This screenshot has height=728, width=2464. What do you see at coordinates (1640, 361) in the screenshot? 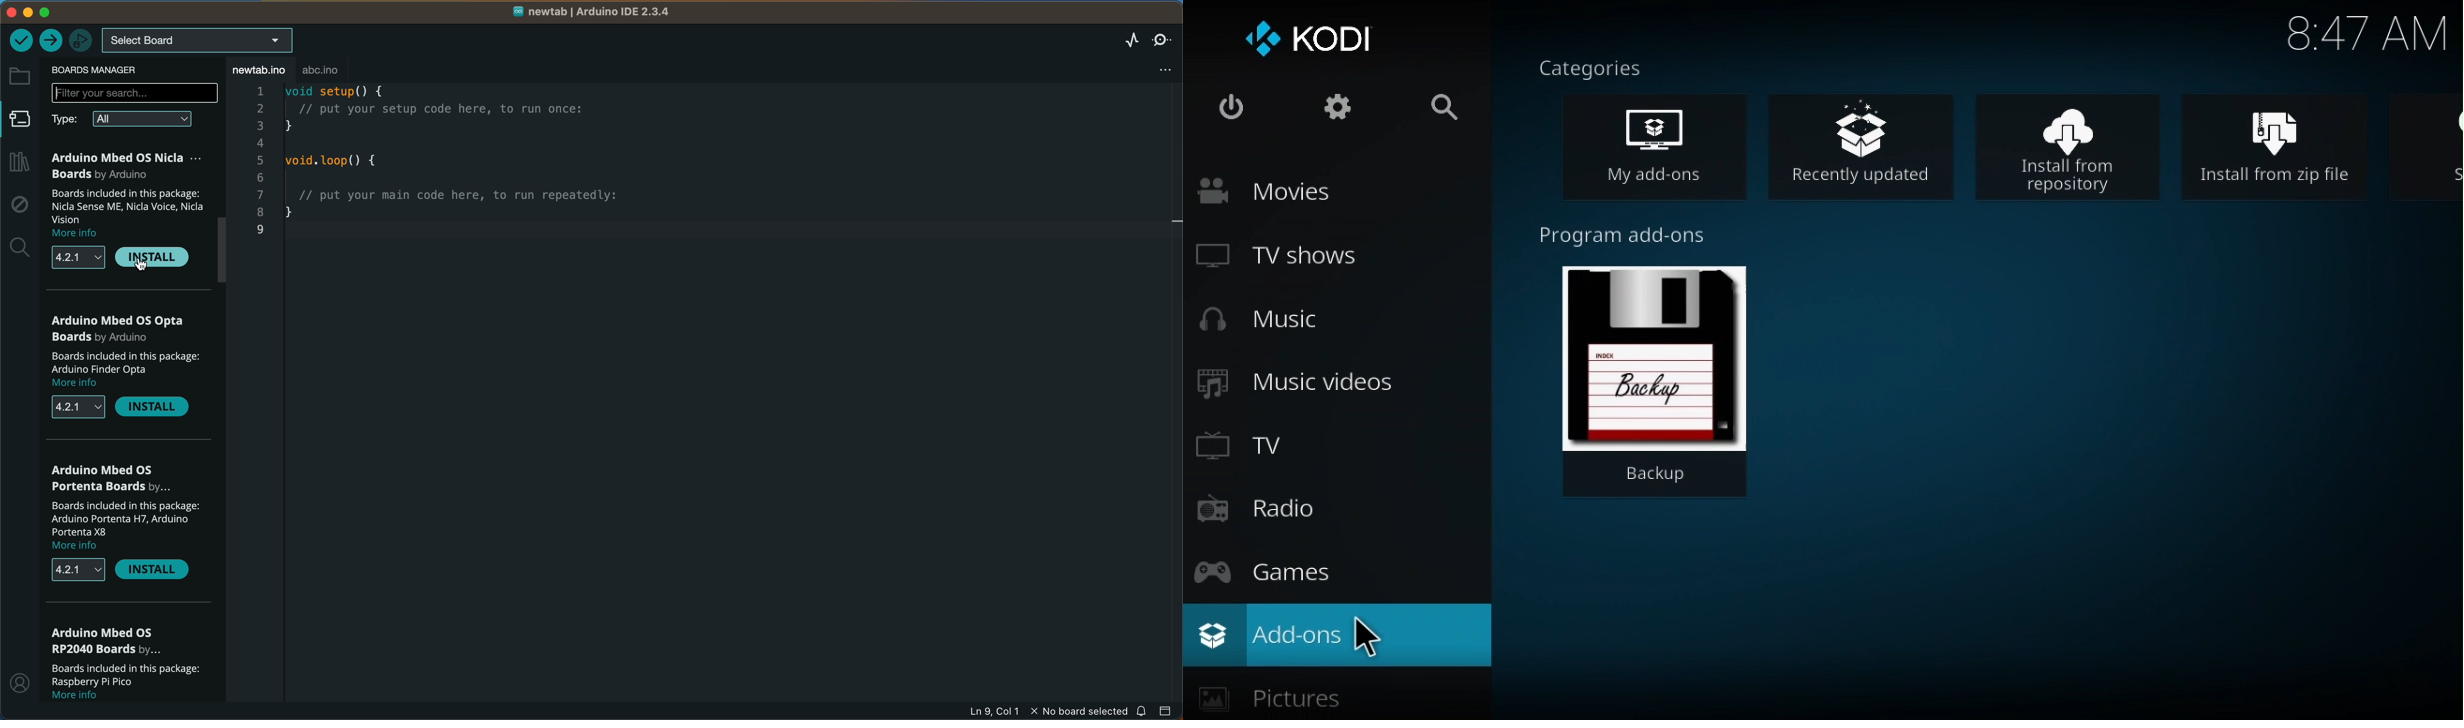
I see `Backup program add on` at bounding box center [1640, 361].